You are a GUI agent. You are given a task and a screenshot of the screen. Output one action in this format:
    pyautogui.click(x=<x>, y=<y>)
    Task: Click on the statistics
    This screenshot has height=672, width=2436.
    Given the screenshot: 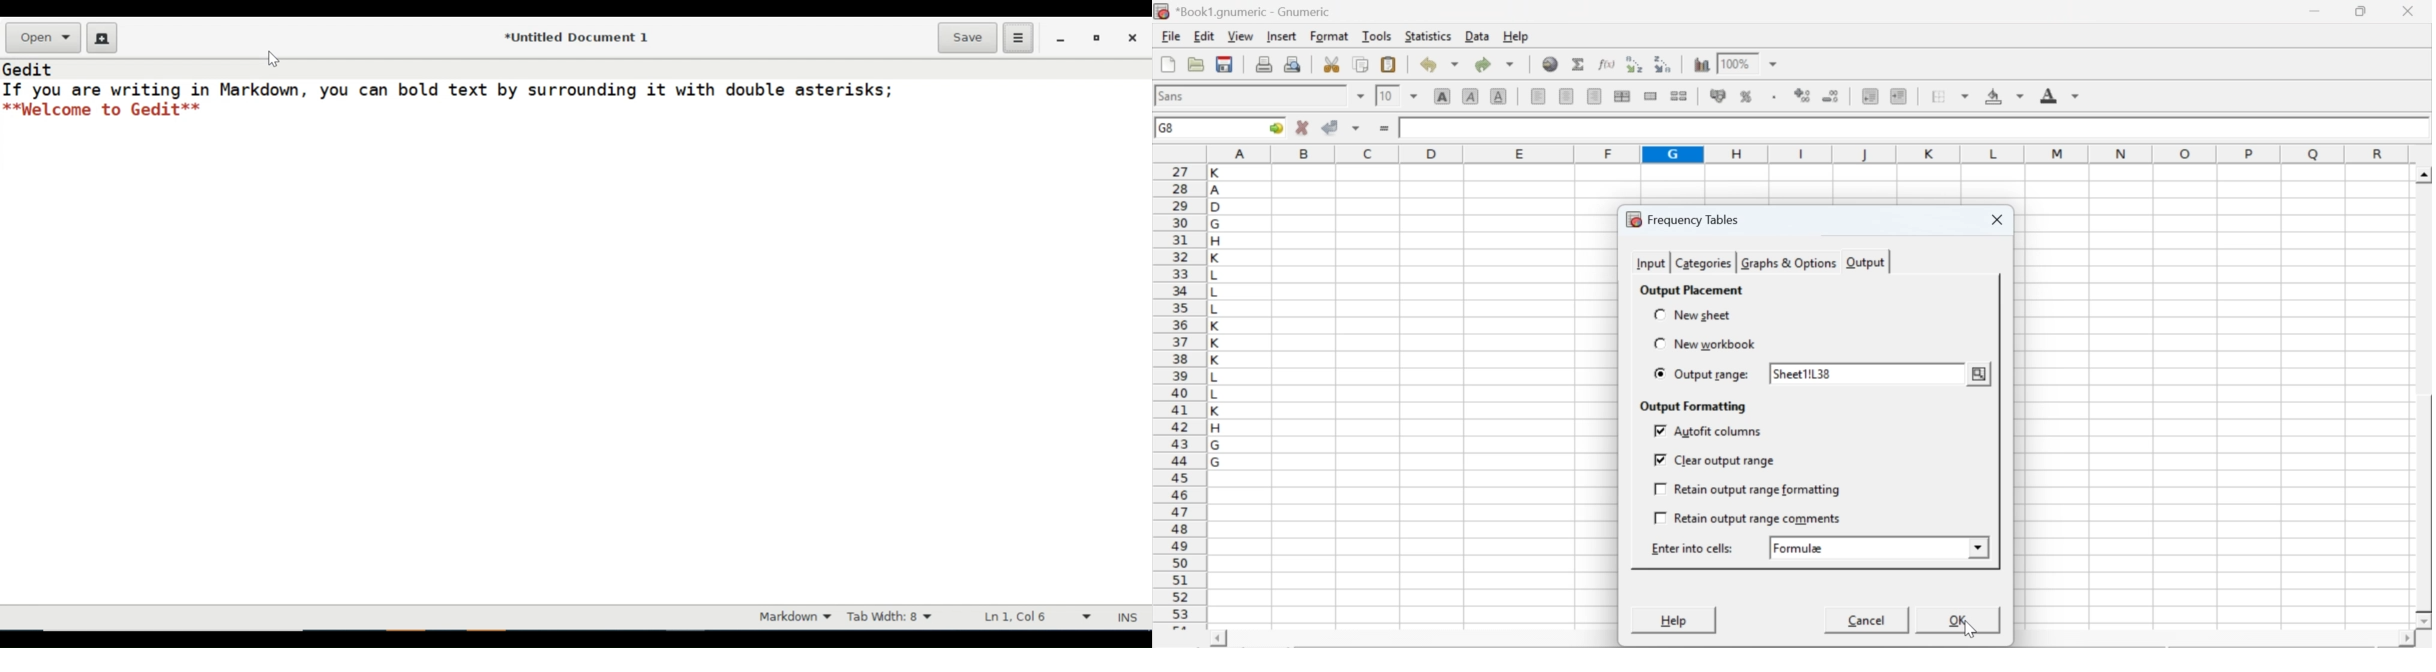 What is the action you would take?
    pyautogui.click(x=1426, y=36)
    